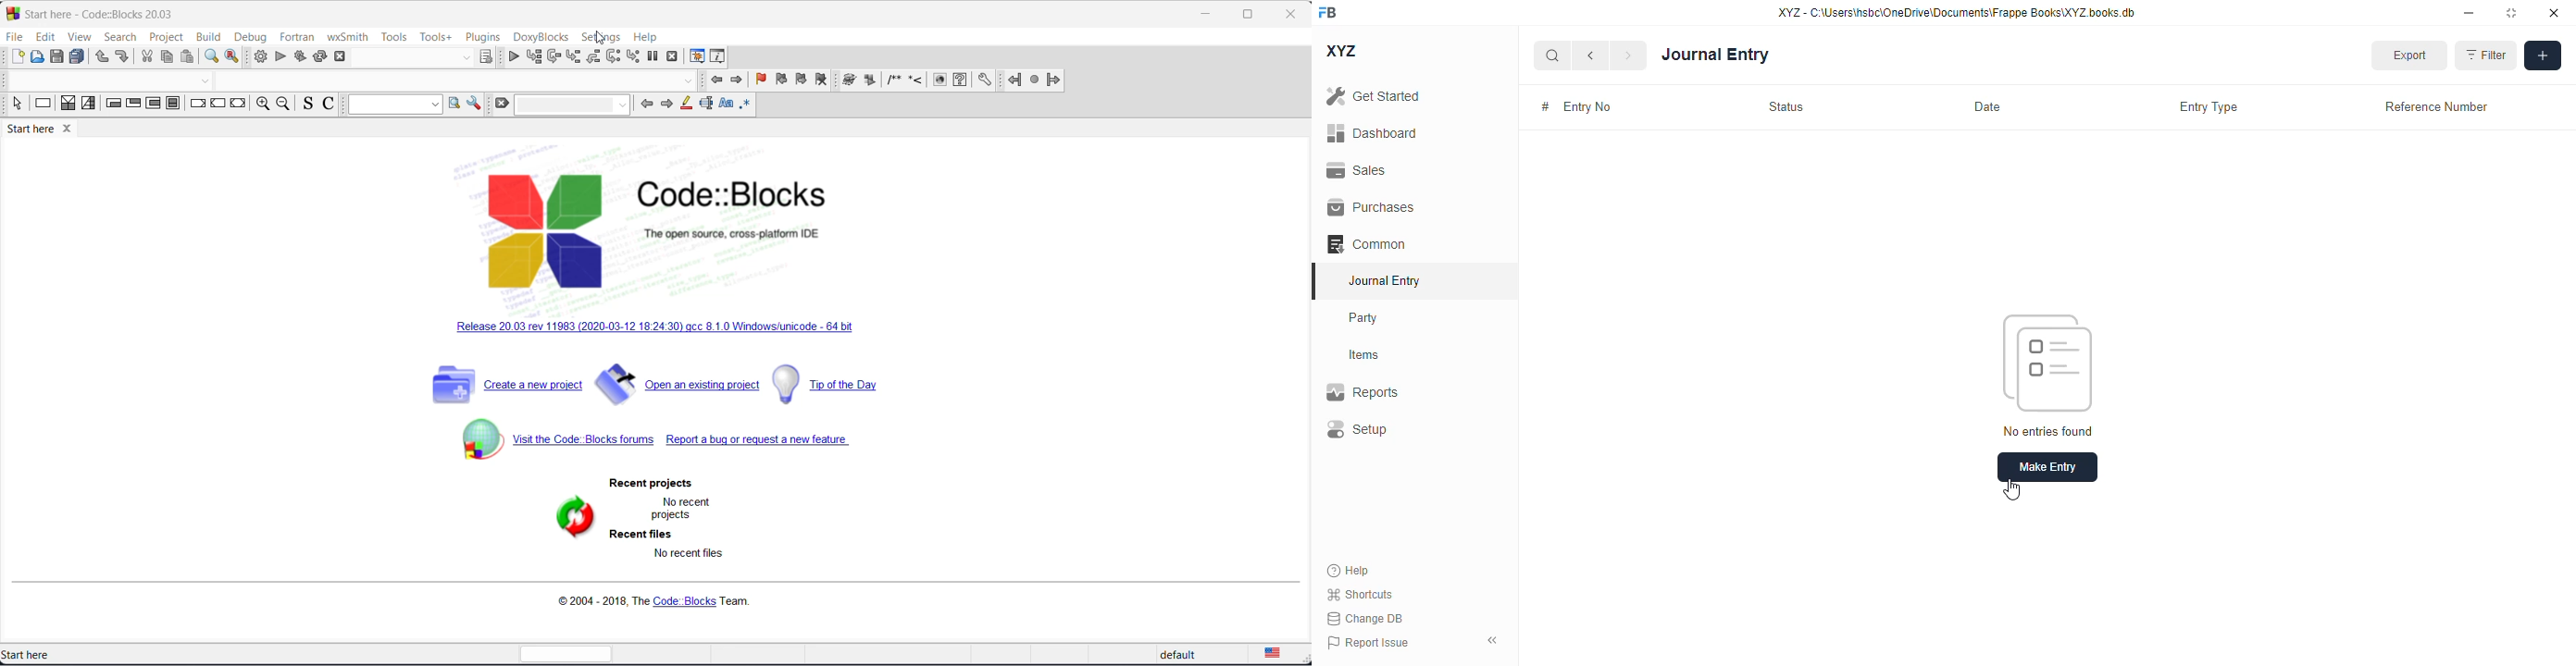 The image size is (2576, 672). What do you see at coordinates (2047, 467) in the screenshot?
I see `make entry` at bounding box center [2047, 467].